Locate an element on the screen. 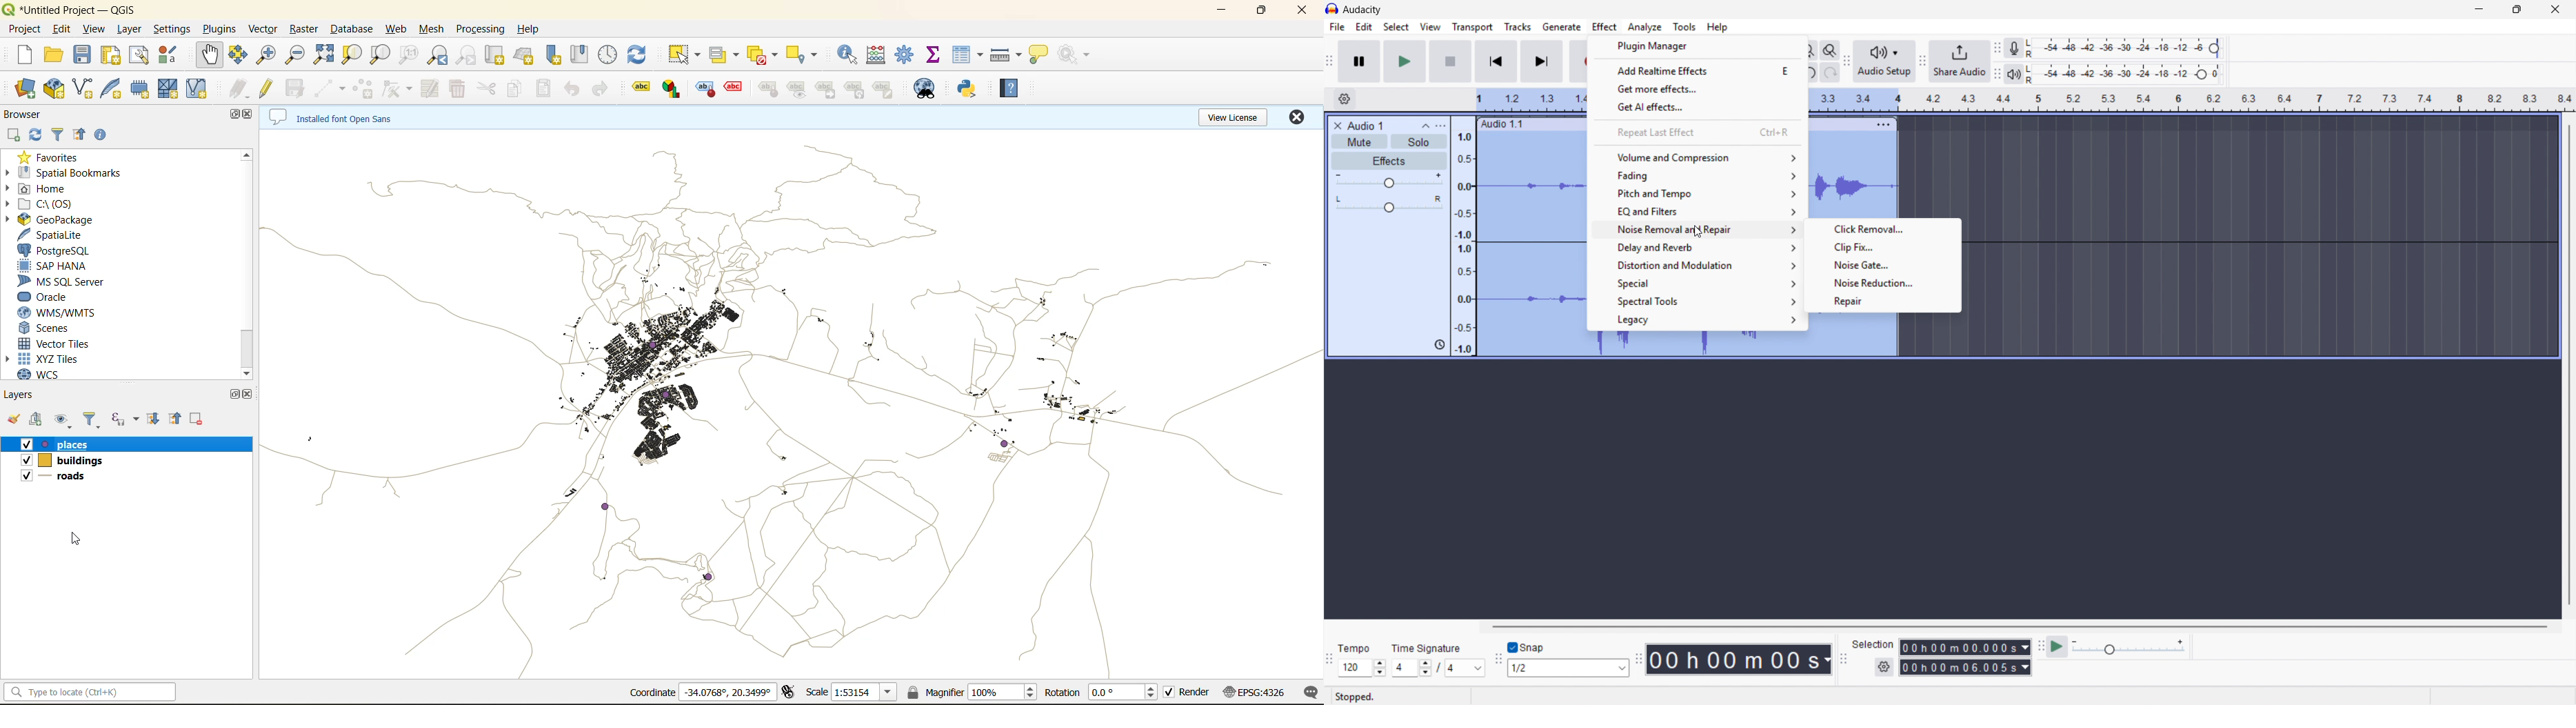 This screenshot has width=2576, height=728. redo is located at coordinates (1830, 73).